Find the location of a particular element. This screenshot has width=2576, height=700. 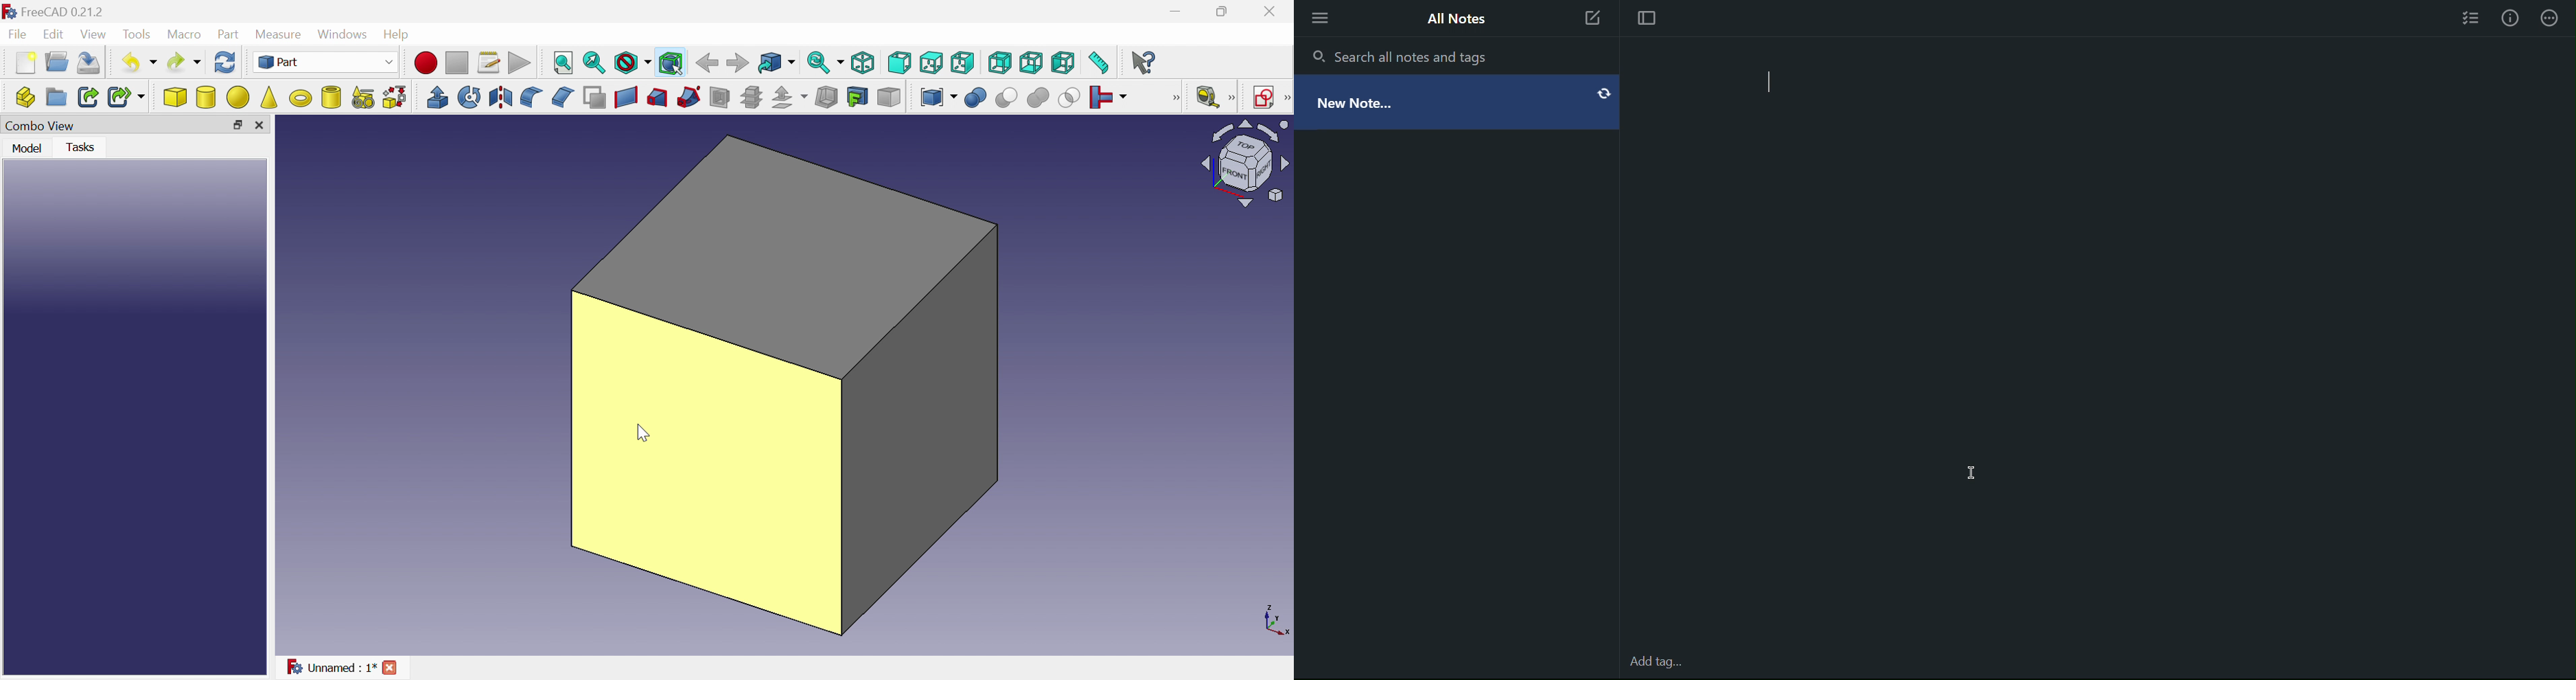

Close is located at coordinates (1269, 14).